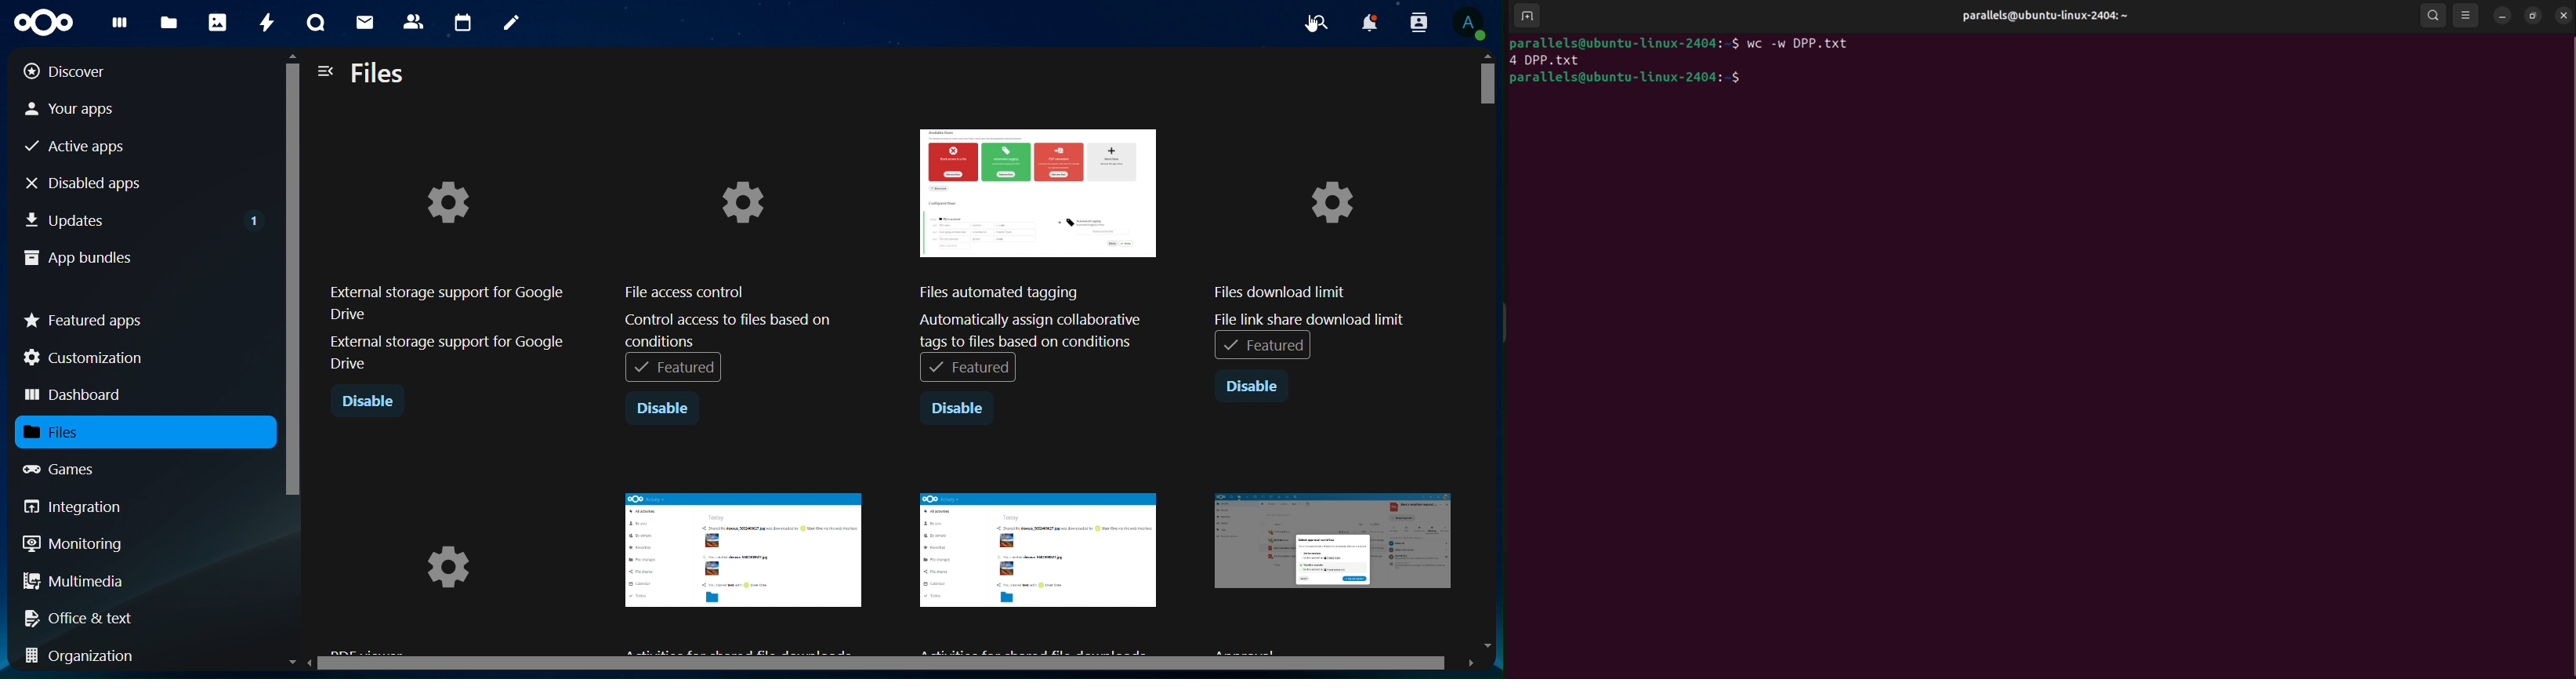 The image size is (2576, 700). Describe the element at coordinates (367, 24) in the screenshot. I see `mail` at that location.